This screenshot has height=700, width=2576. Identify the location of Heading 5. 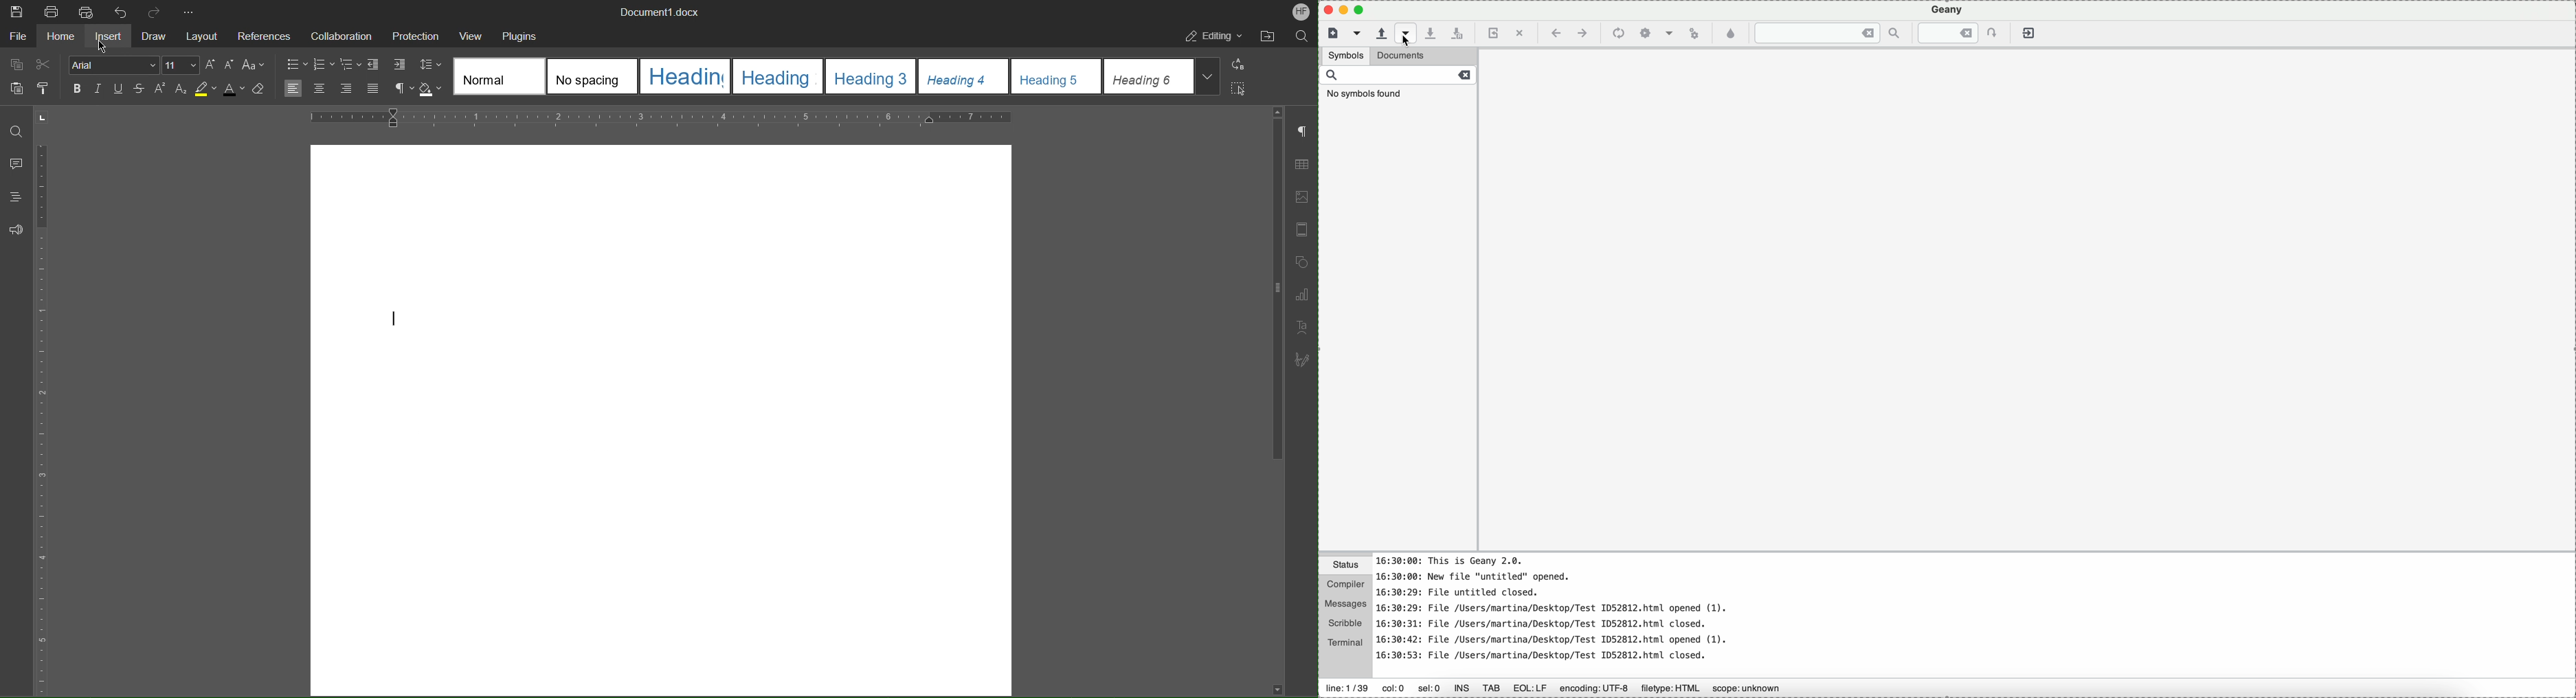
(1056, 76).